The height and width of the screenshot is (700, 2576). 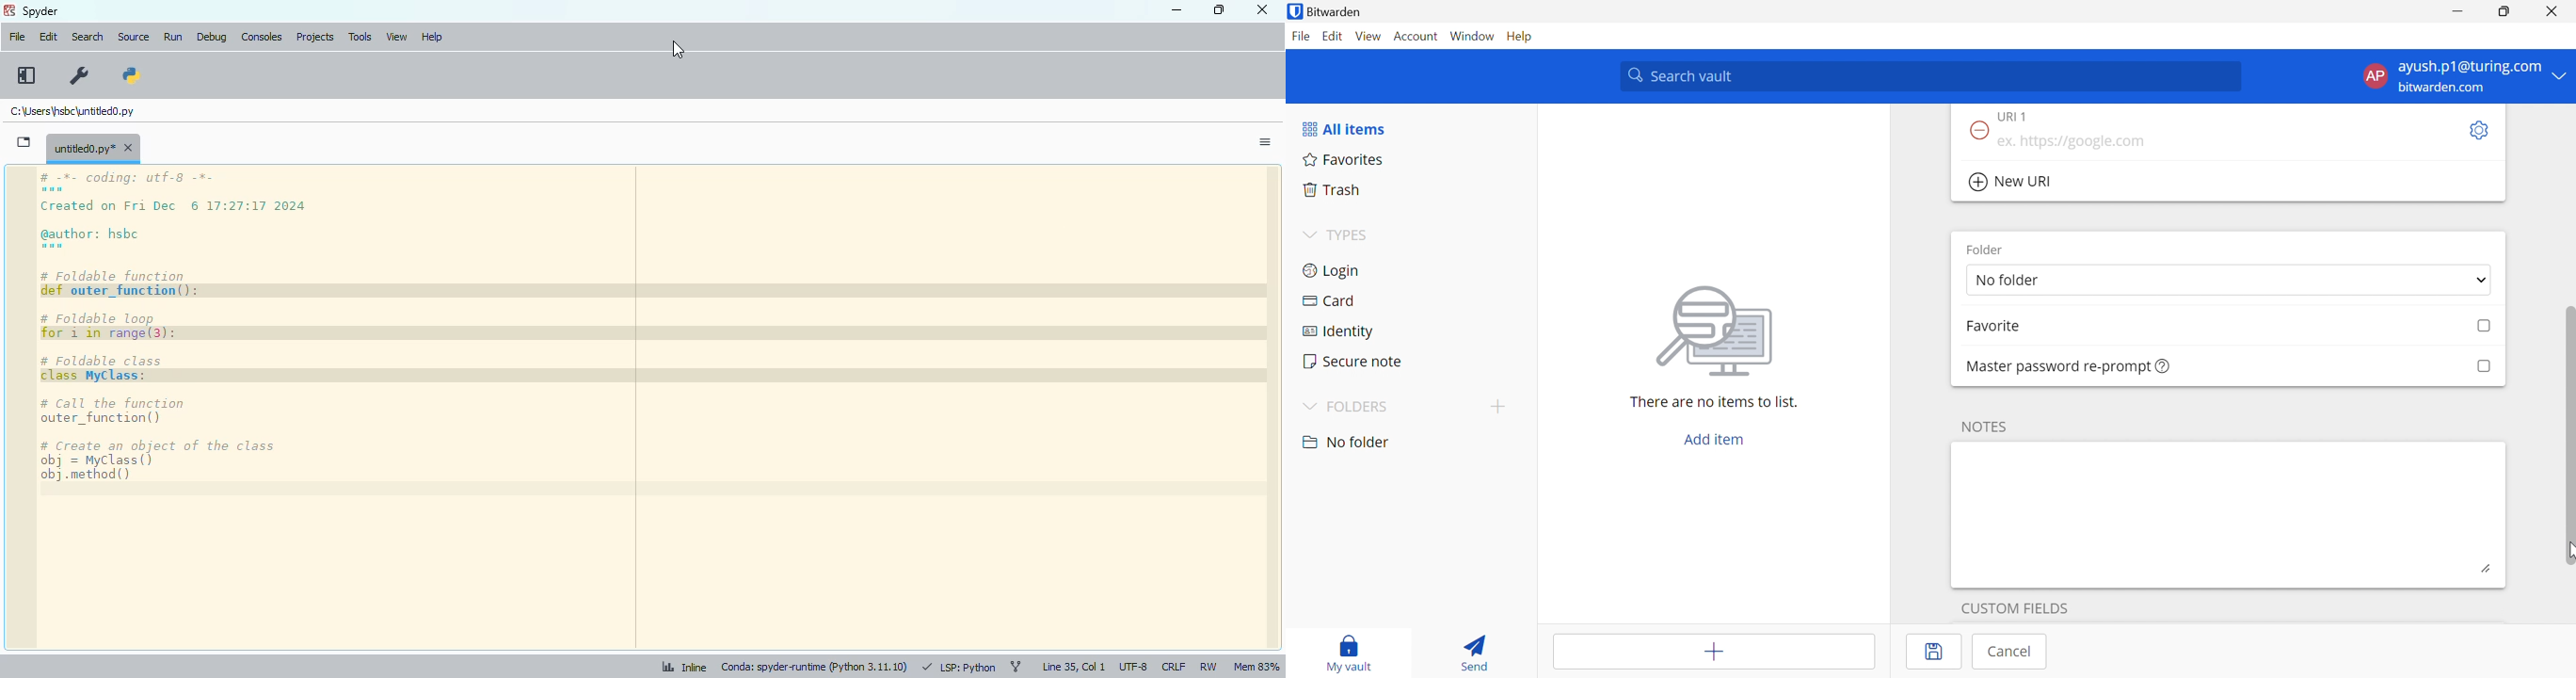 What do you see at coordinates (1715, 439) in the screenshot?
I see `Add item` at bounding box center [1715, 439].